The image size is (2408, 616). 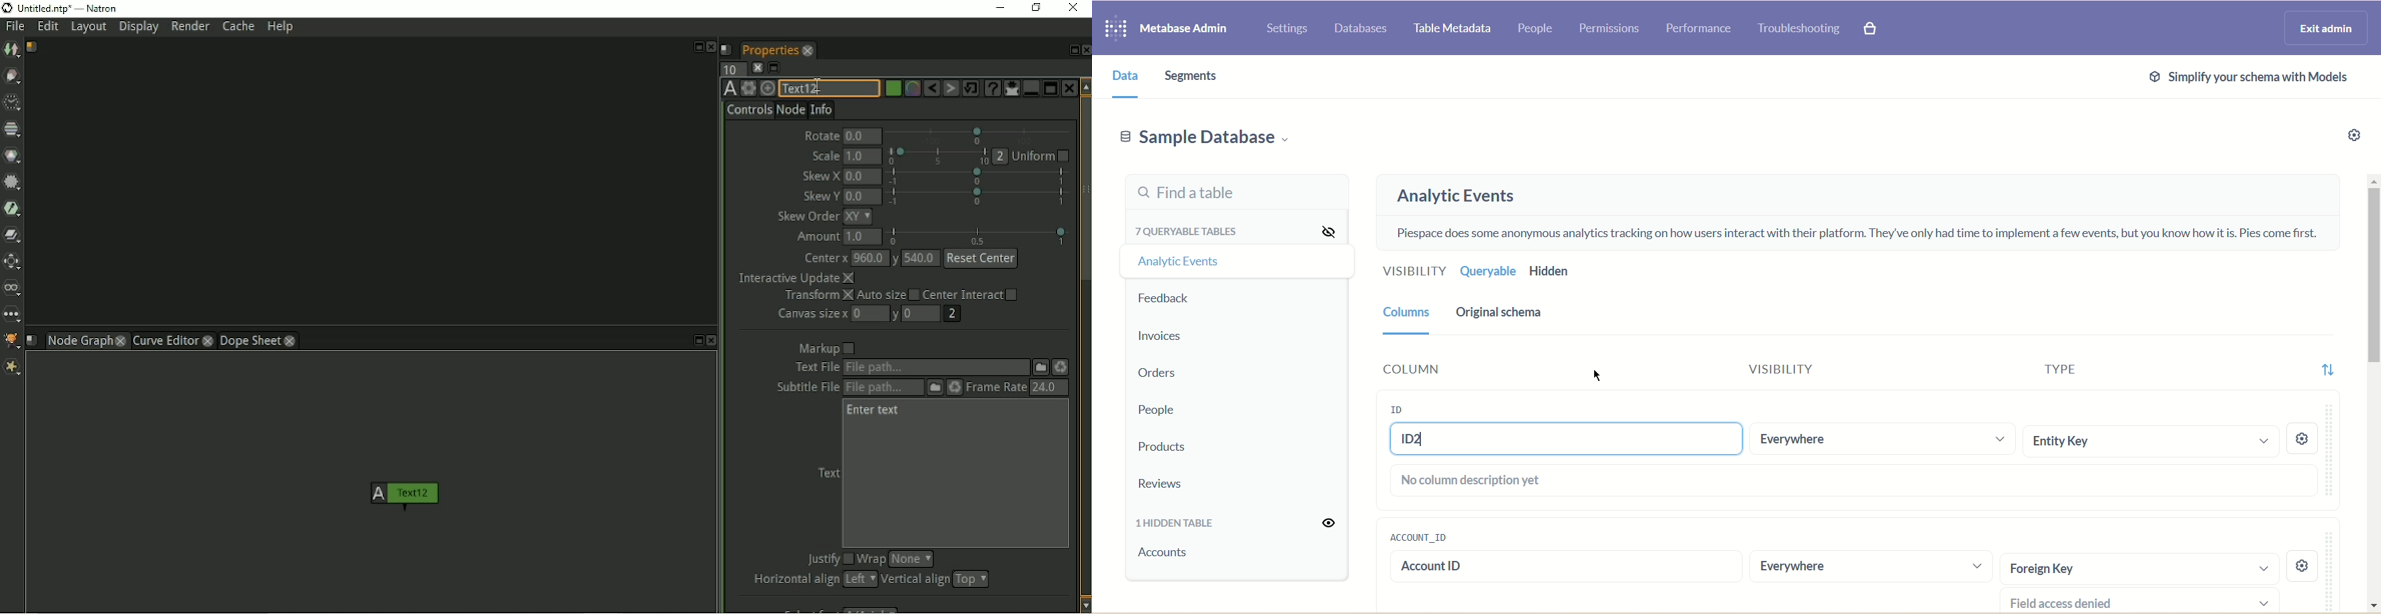 I want to click on Everywhere, so click(x=1881, y=441).